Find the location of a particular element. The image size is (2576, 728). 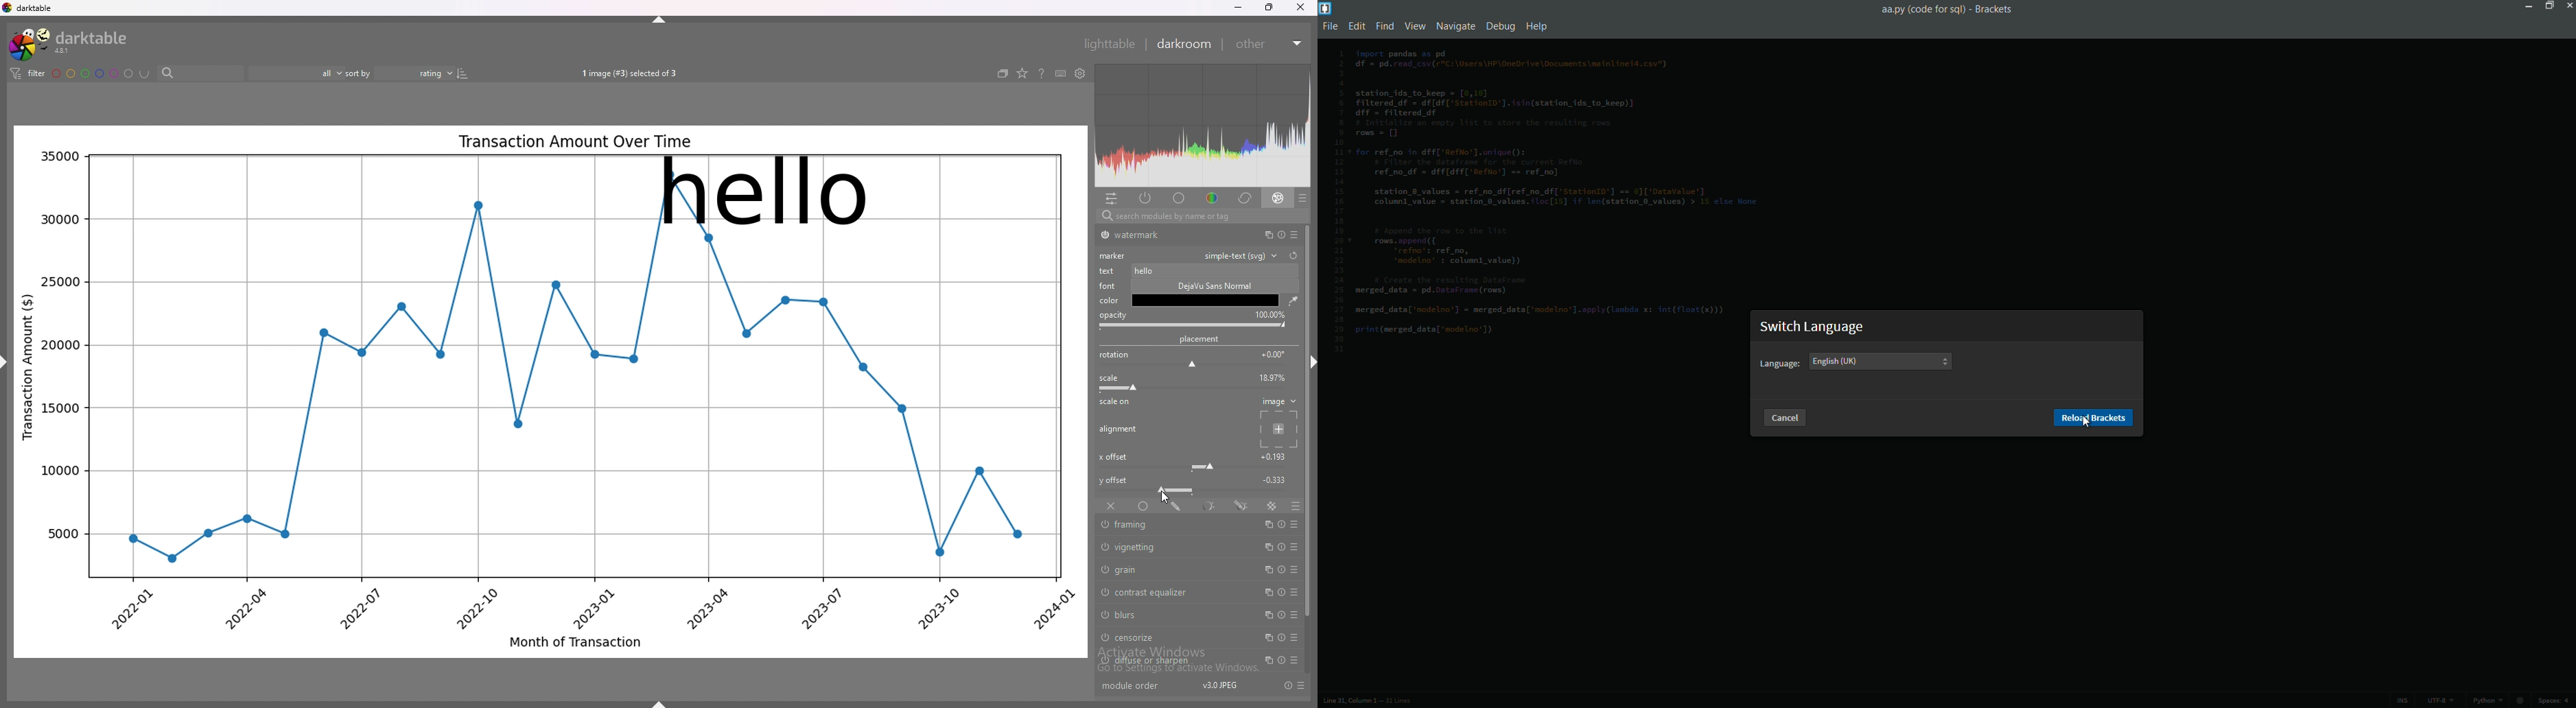

switch off is located at coordinates (1103, 569).